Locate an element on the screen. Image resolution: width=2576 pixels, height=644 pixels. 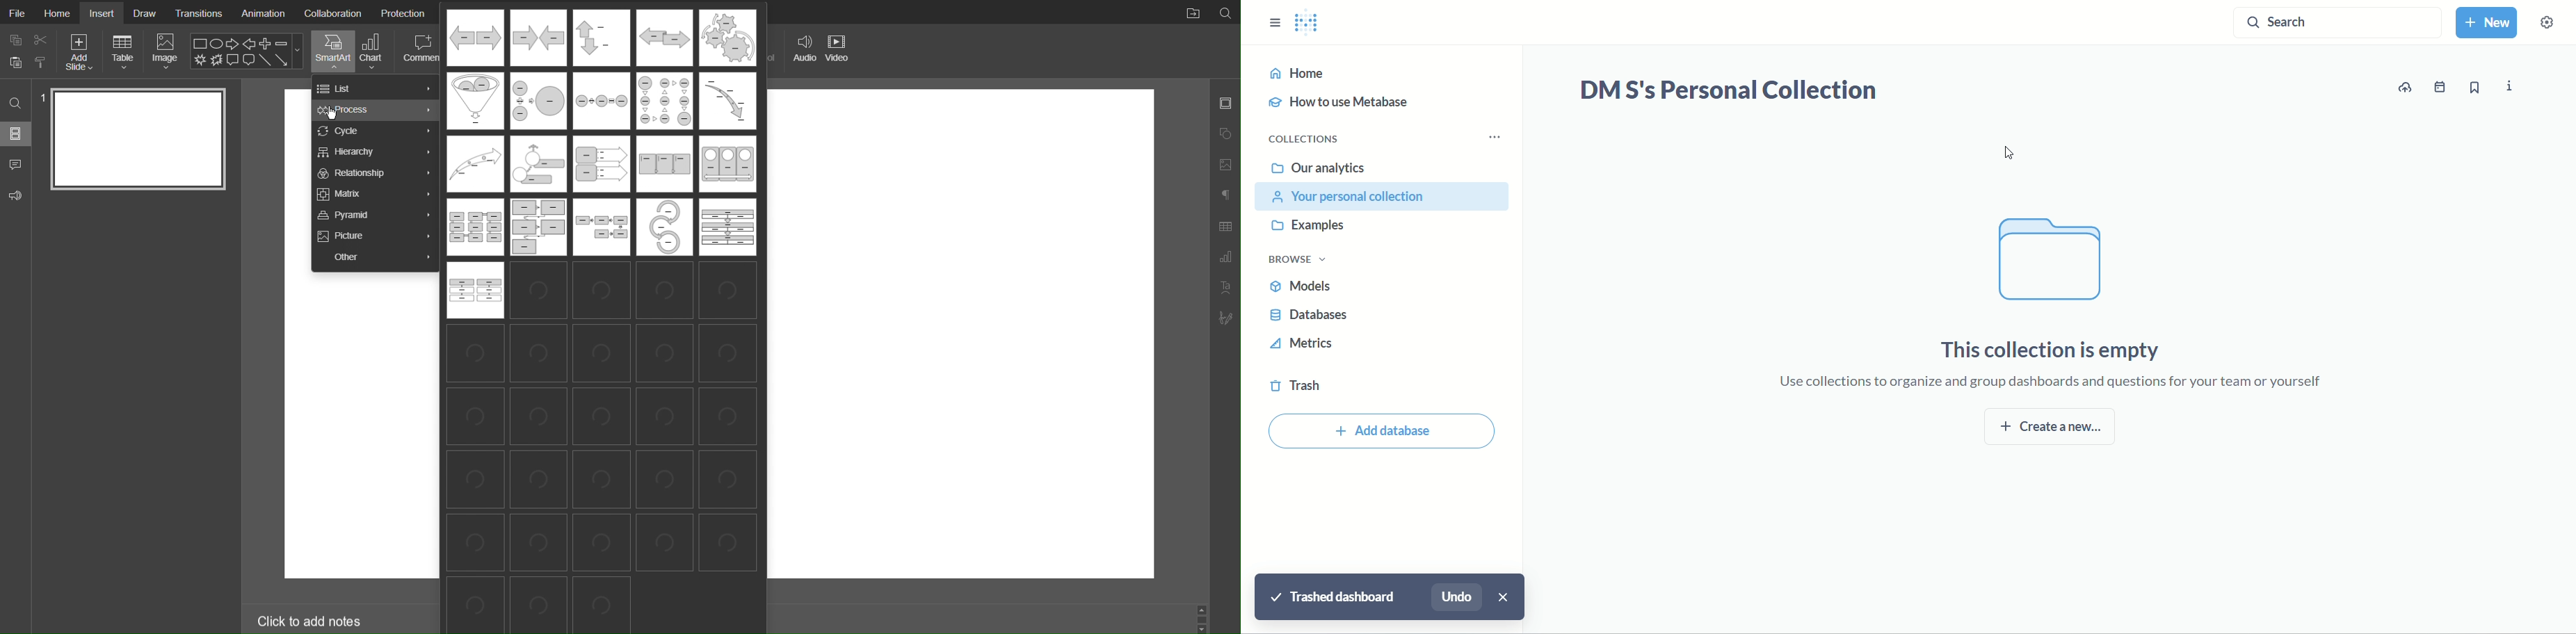
Insert is located at coordinates (104, 13).